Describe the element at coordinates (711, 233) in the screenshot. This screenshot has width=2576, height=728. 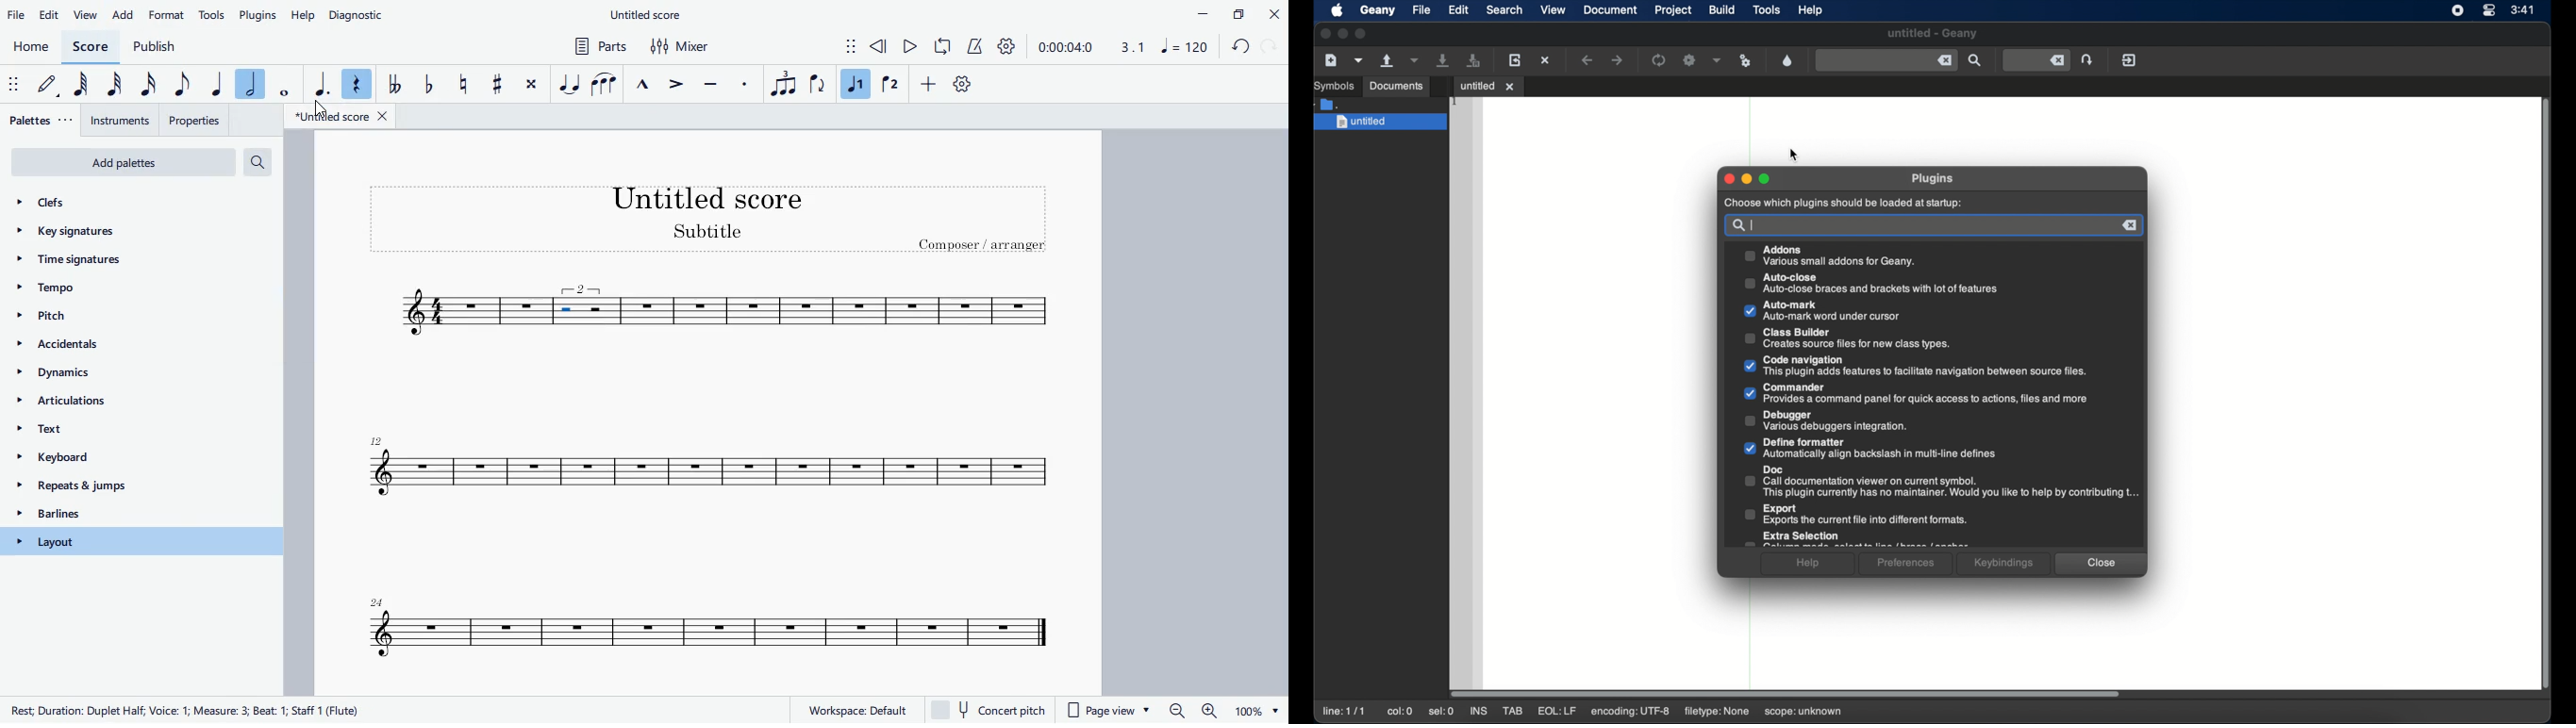
I see `score subtitle` at that location.